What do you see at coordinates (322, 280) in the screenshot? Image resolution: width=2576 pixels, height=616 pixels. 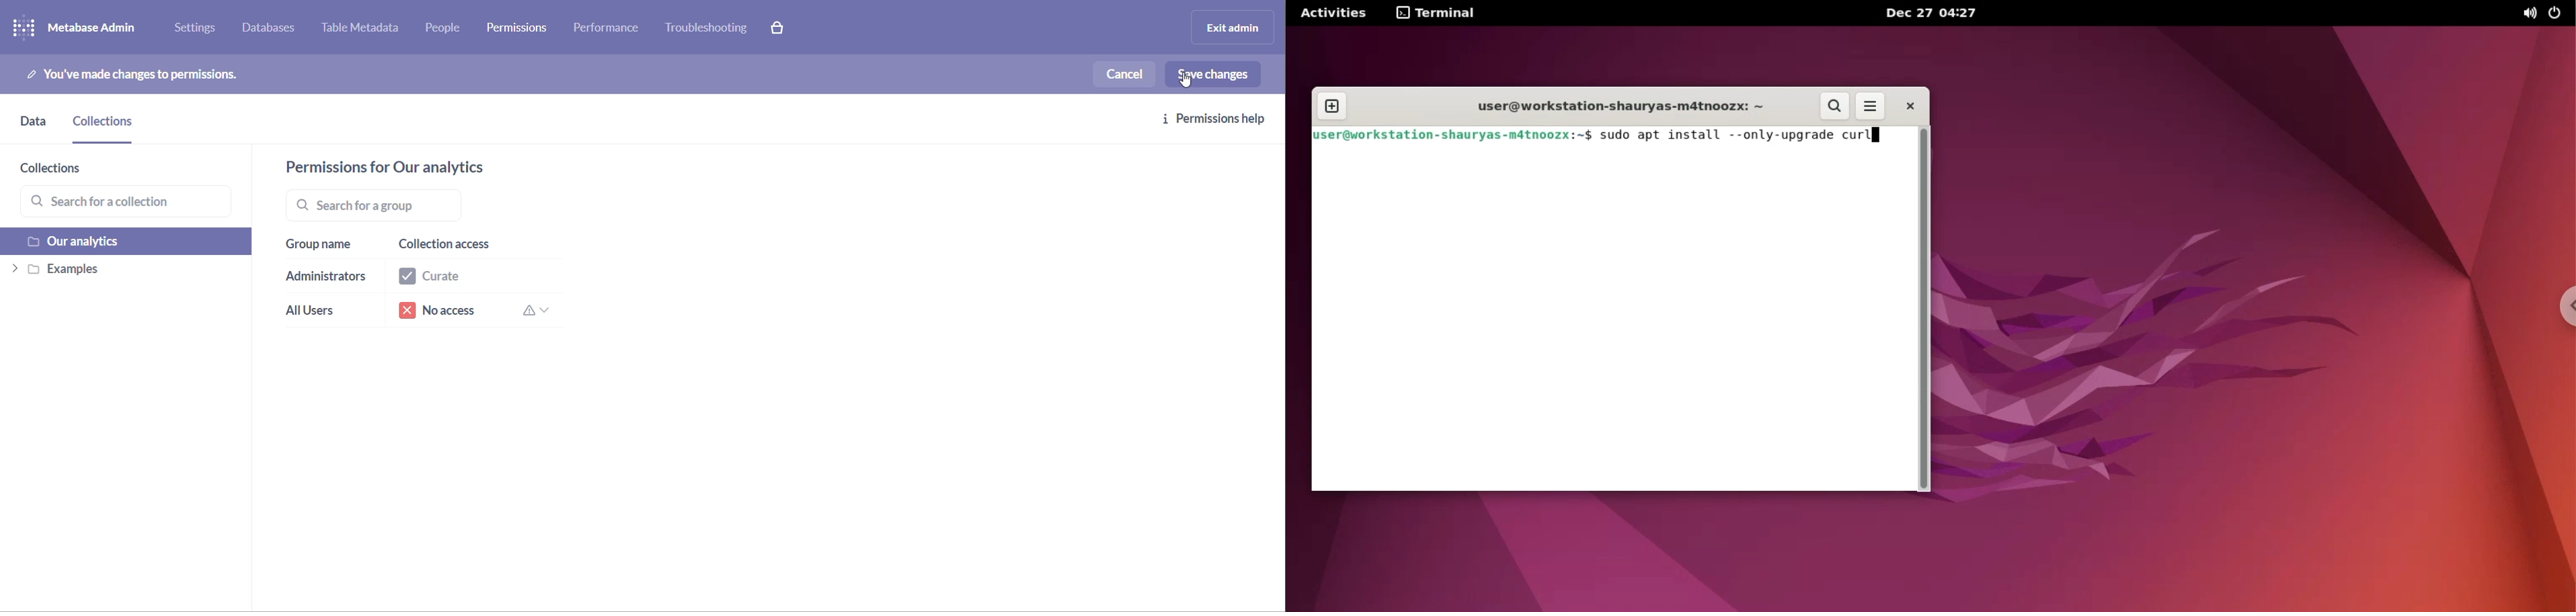 I see `administrators group` at bounding box center [322, 280].